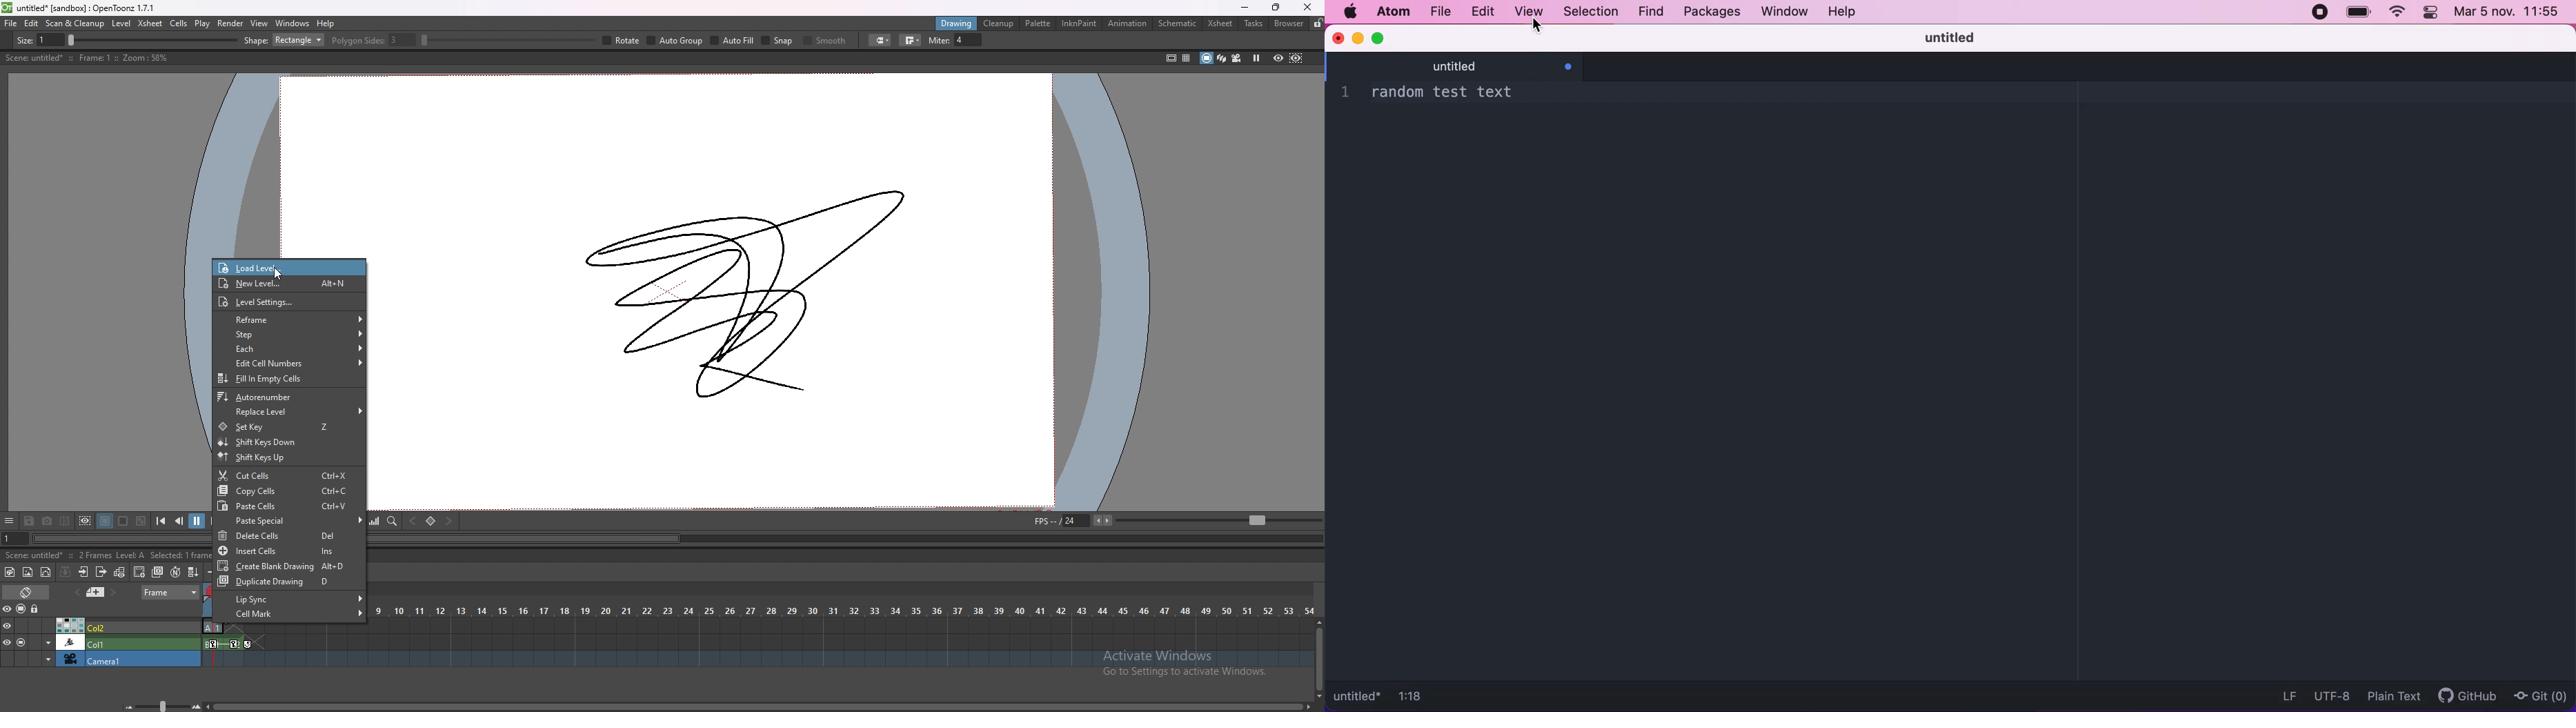  Describe the element at coordinates (411, 522) in the screenshot. I see `previous key` at that location.